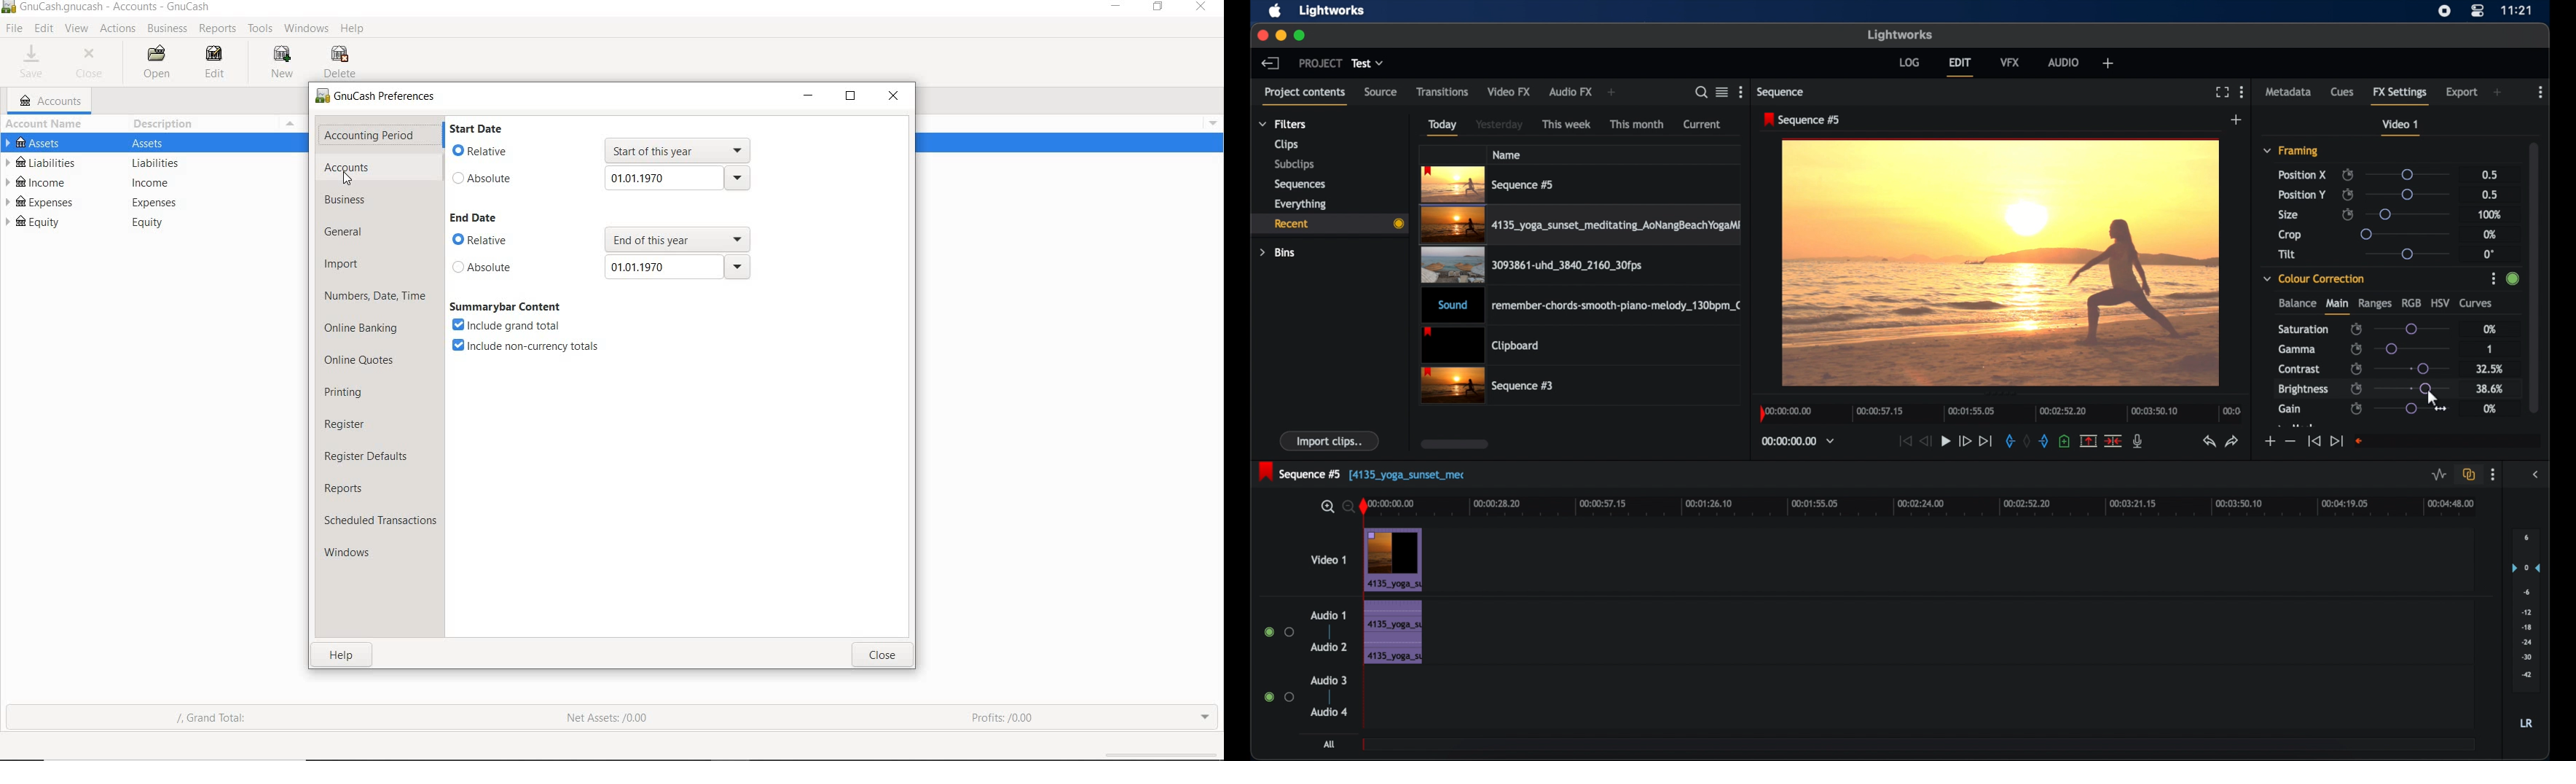 This screenshot has height=784, width=2576. Describe the element at coordinates (349, 233) in the screenshot. I see `general` at that location.